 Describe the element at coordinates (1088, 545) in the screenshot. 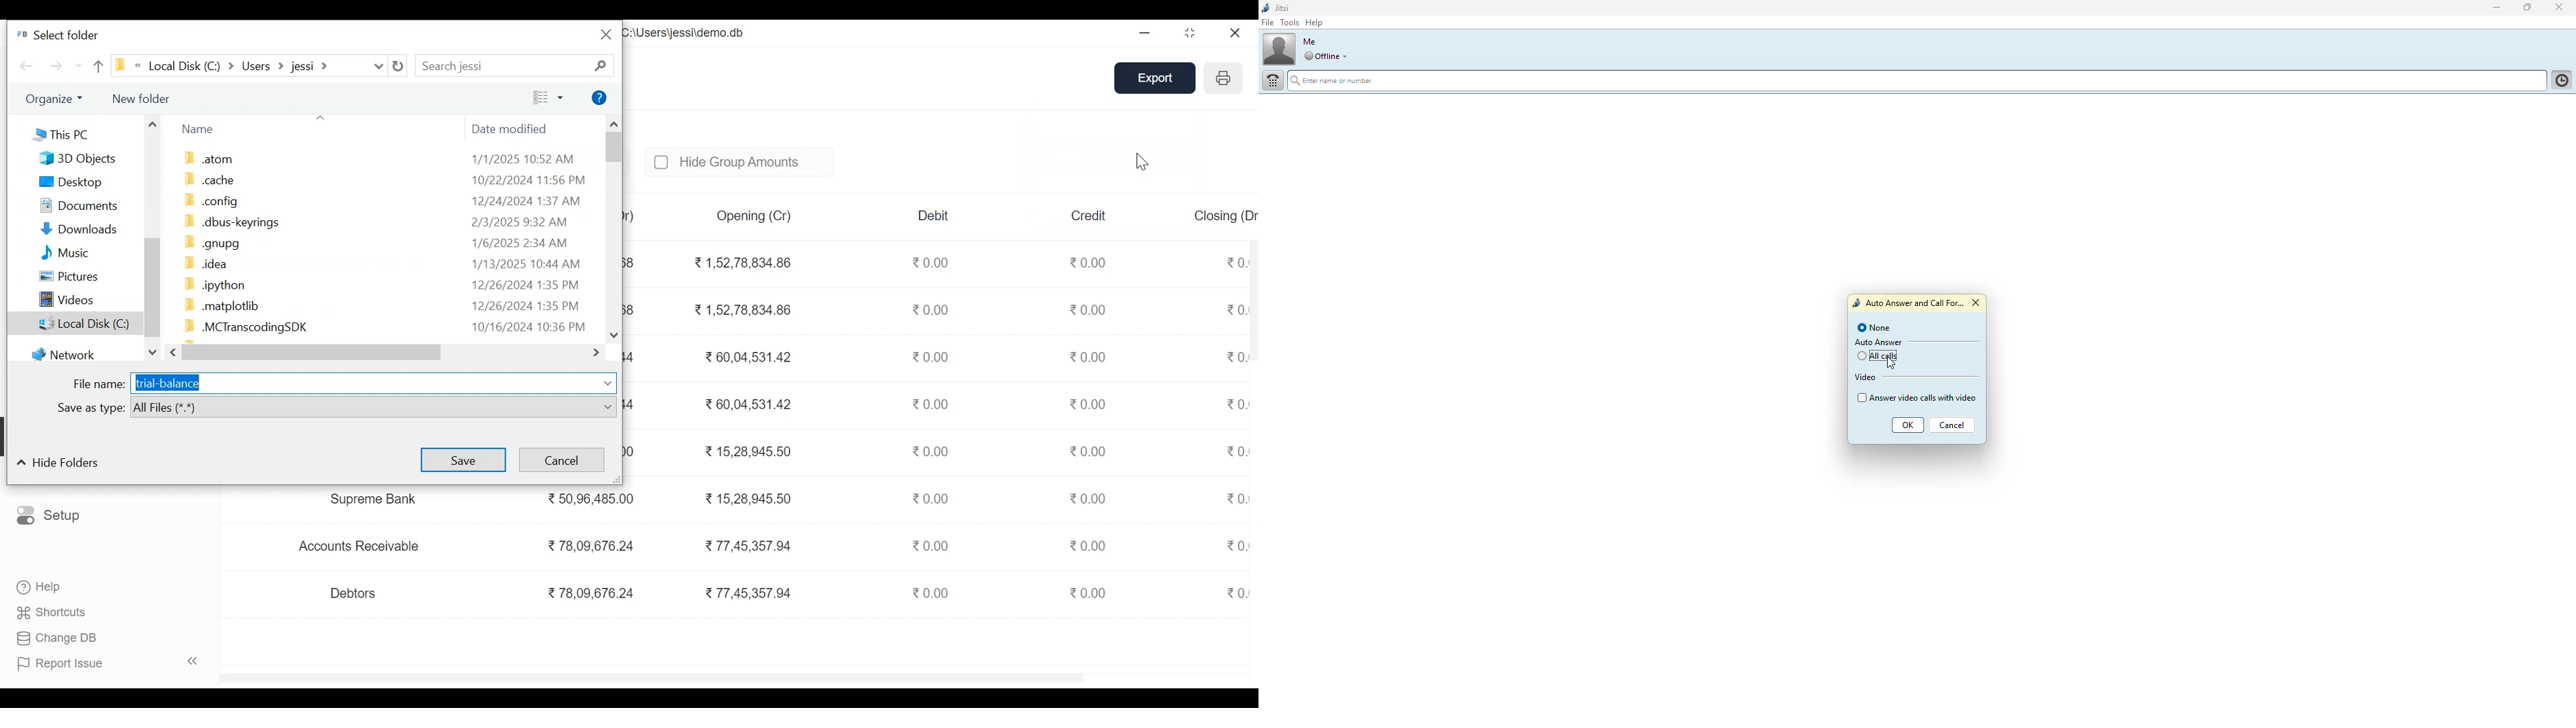

I see `0.00` at that location.